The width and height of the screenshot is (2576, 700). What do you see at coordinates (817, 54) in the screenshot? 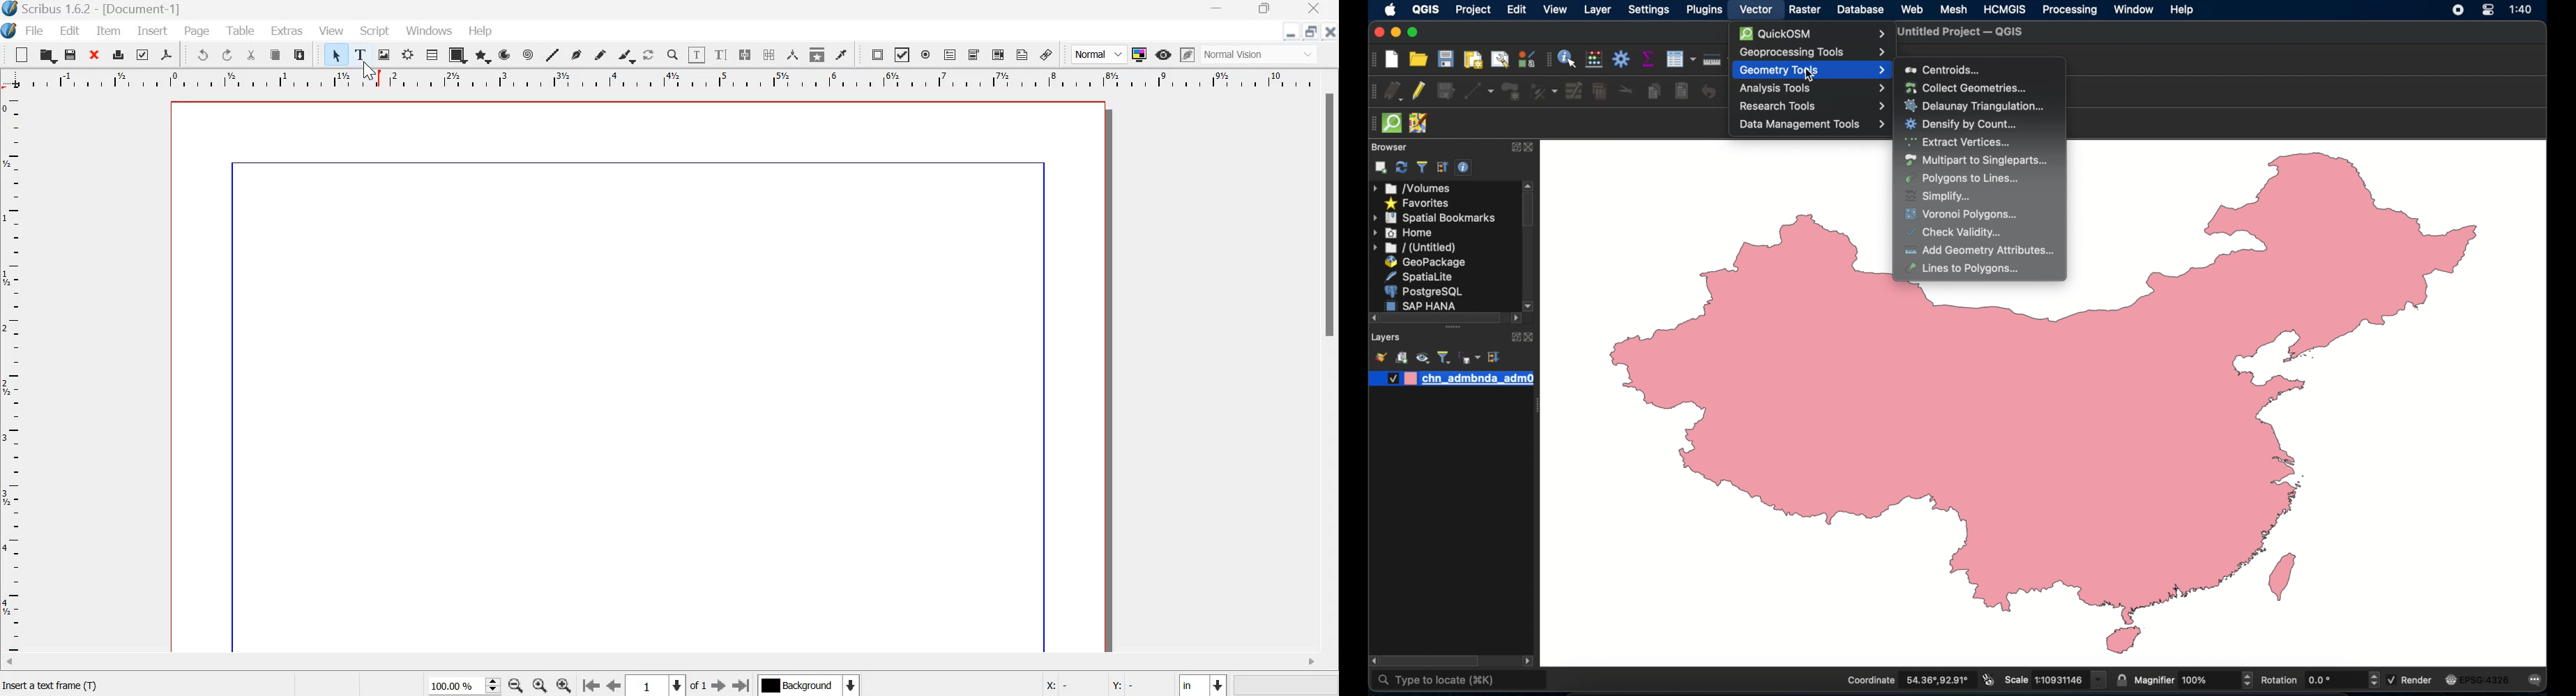
I see `copy item properties` at bounding box center [817, 54].